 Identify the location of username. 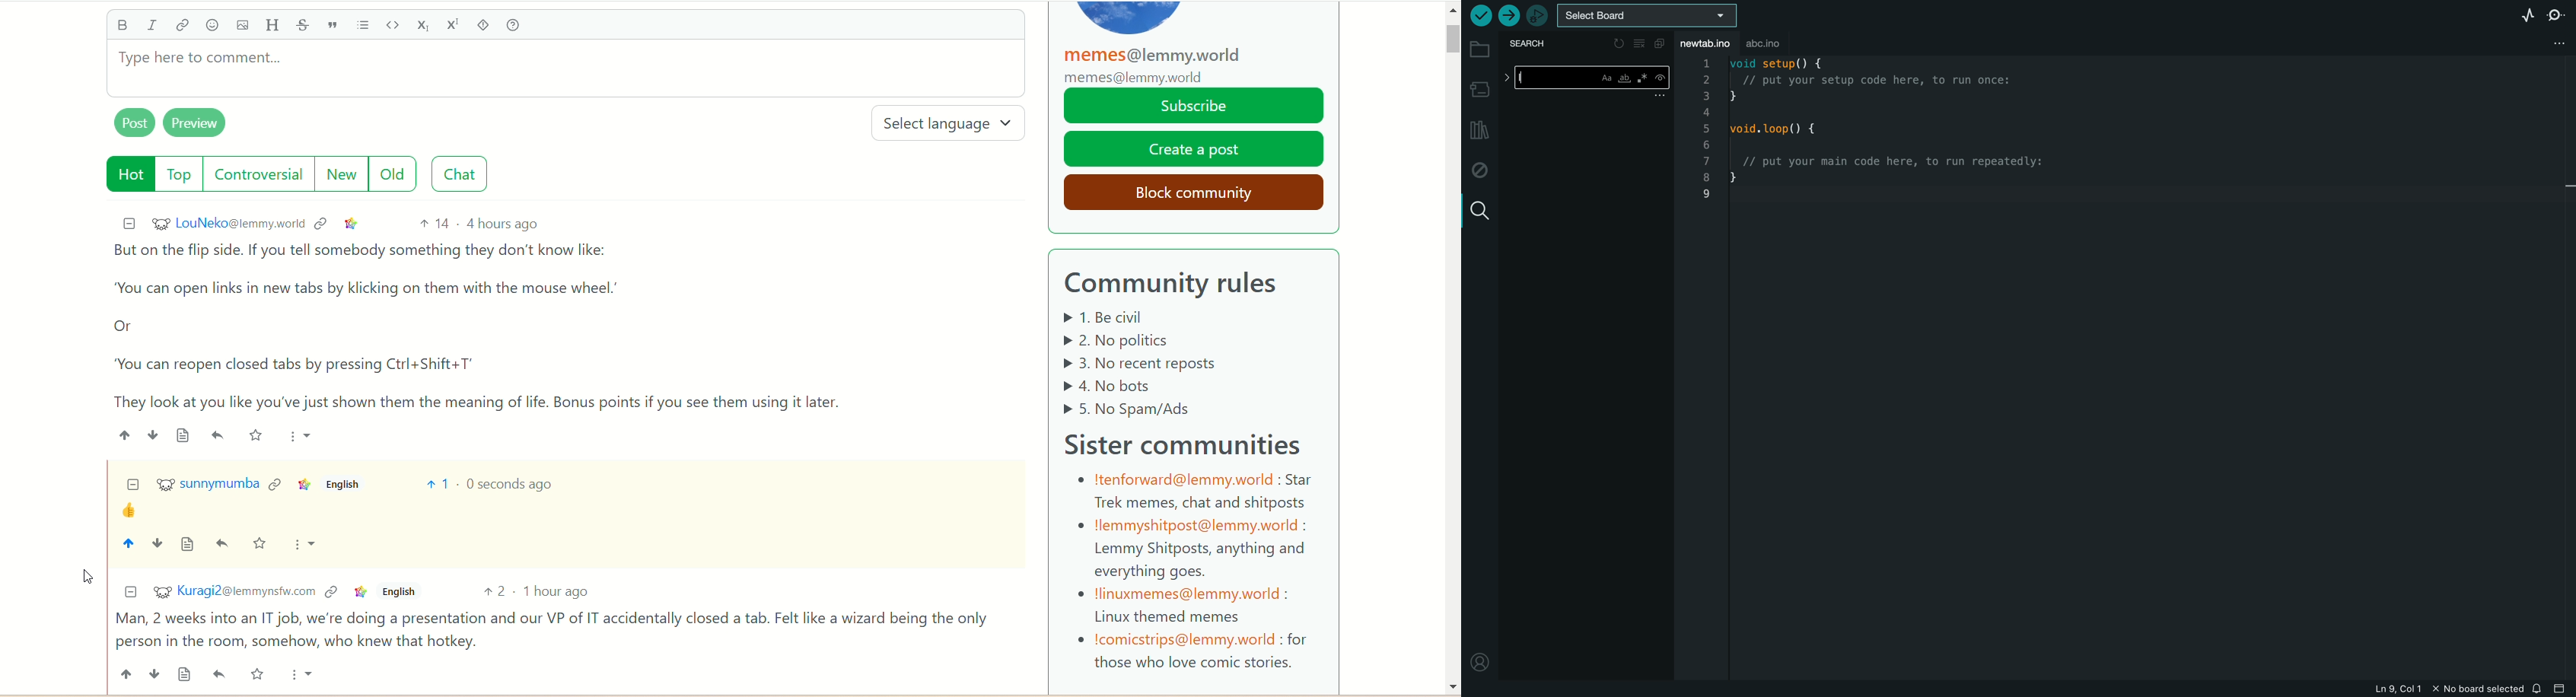
(226, 224).